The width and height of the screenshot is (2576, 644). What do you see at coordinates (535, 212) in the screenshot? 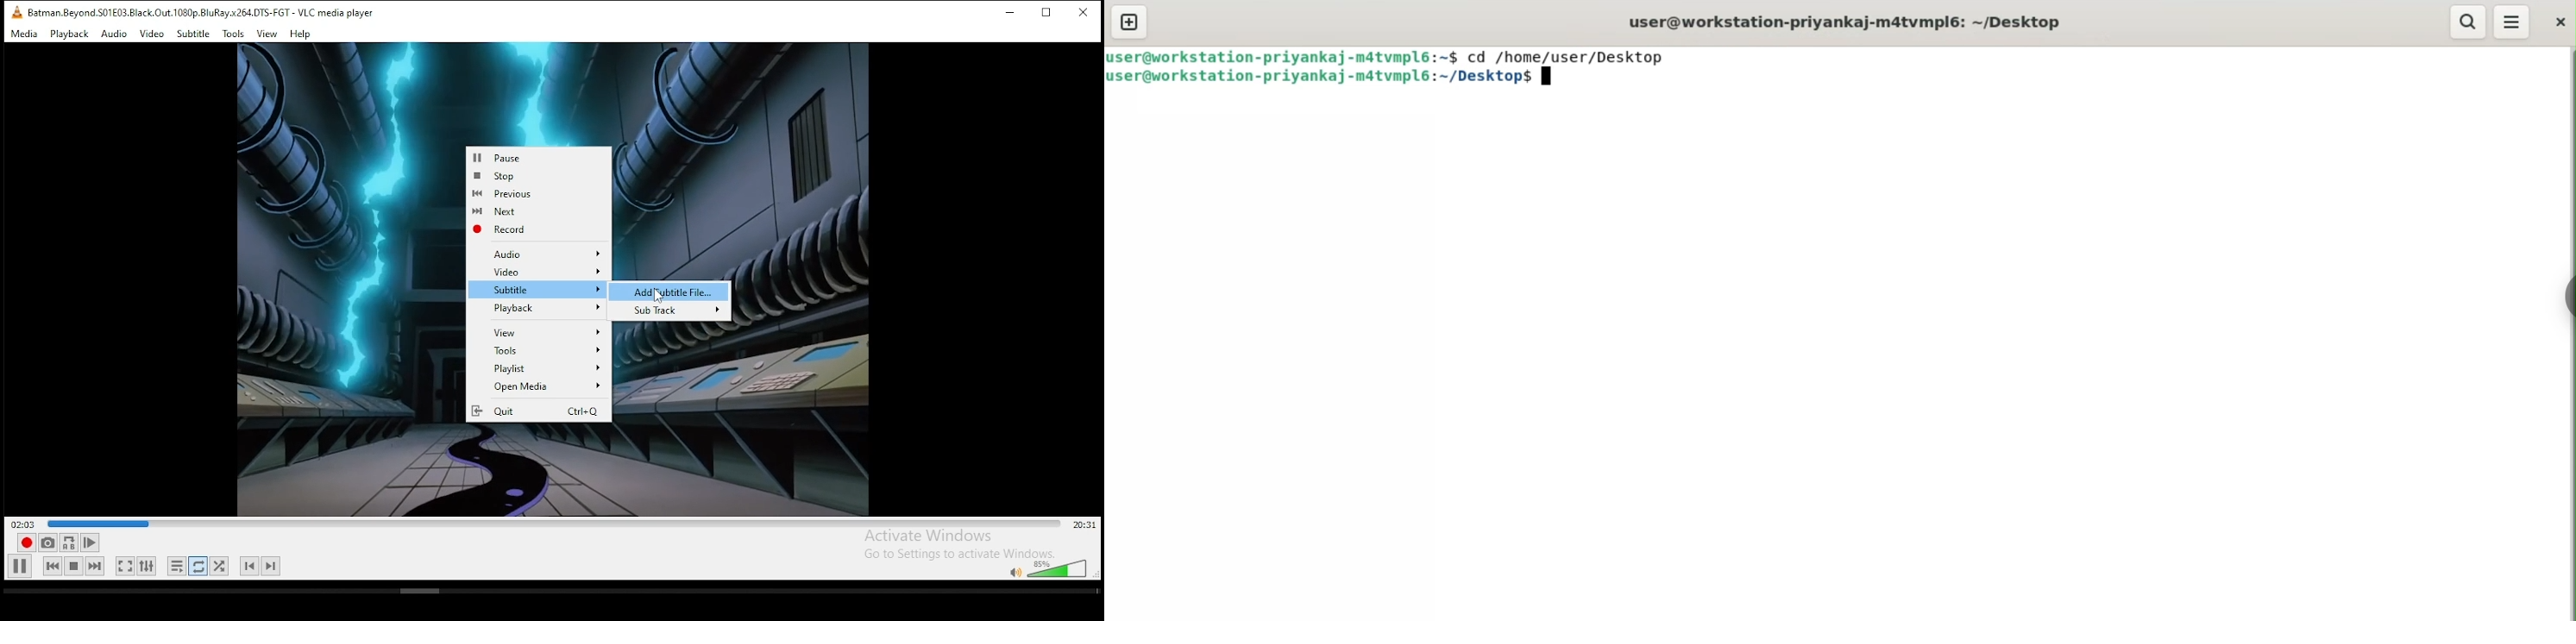
I see `Next` at bounding box center [535, 212].